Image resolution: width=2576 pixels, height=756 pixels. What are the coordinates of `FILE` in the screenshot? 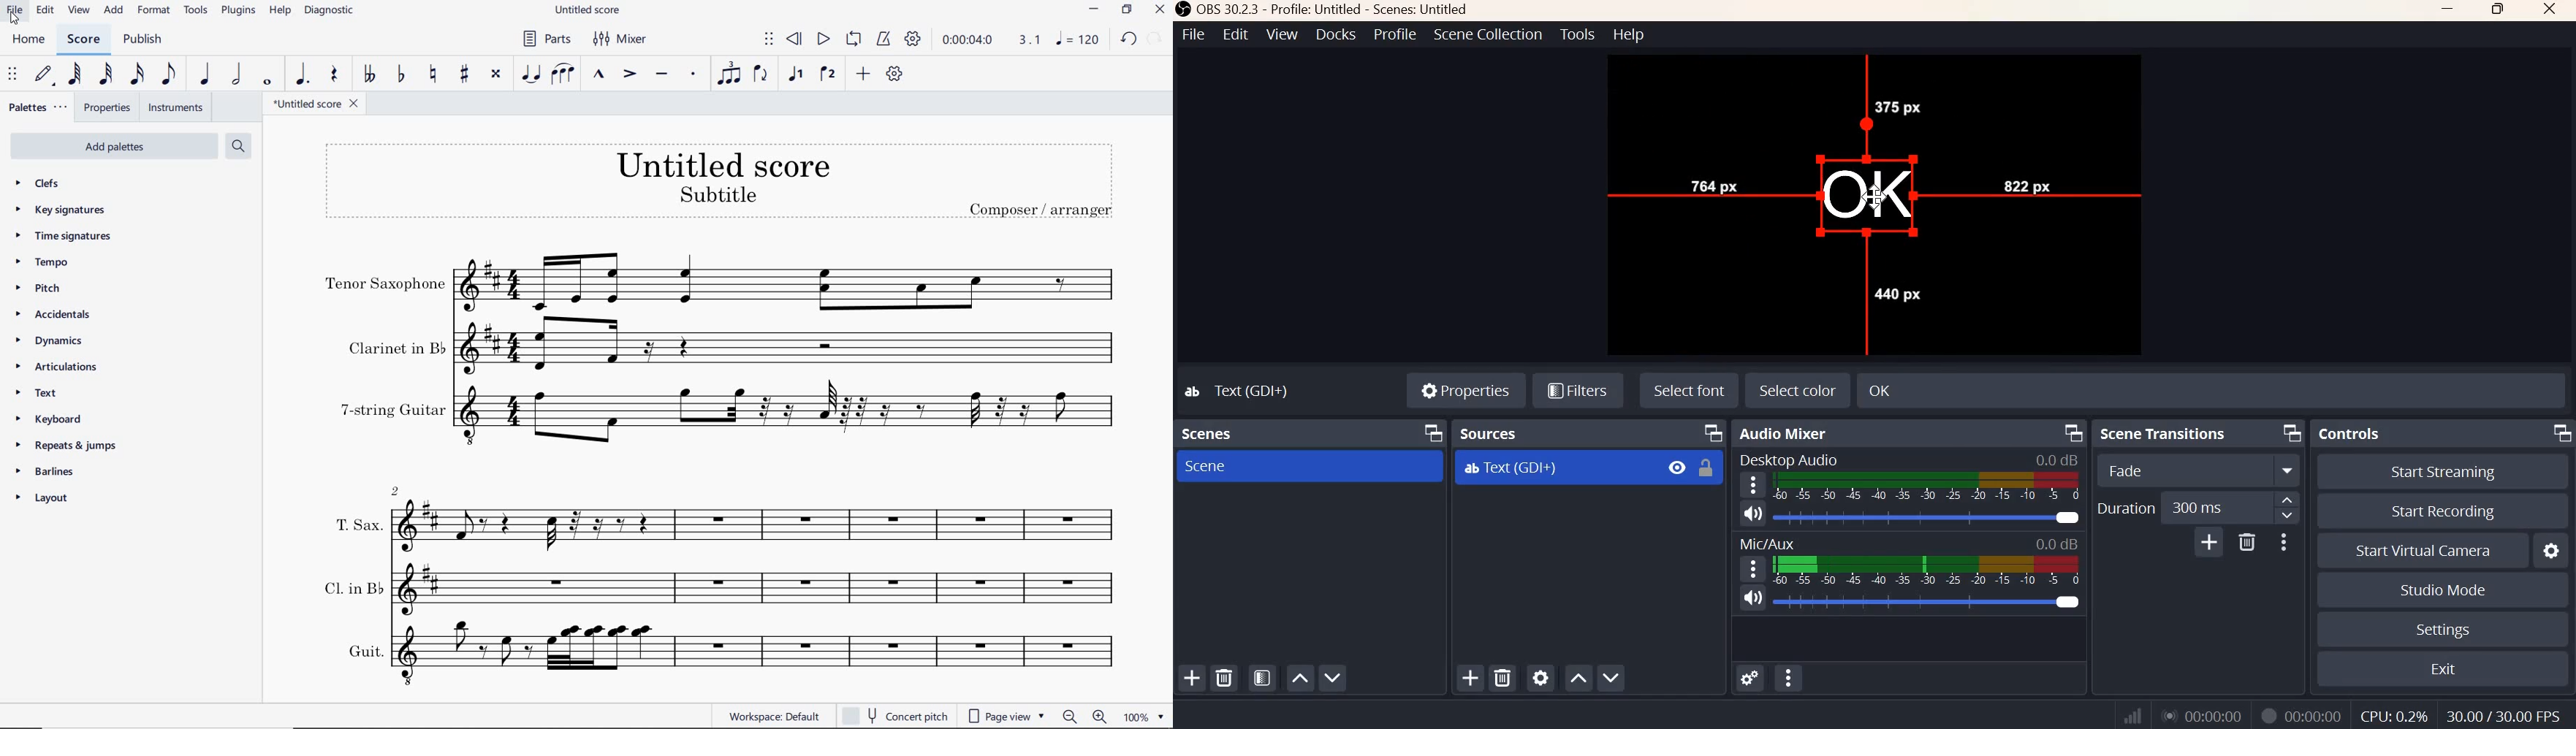 It's located at (14, 11).